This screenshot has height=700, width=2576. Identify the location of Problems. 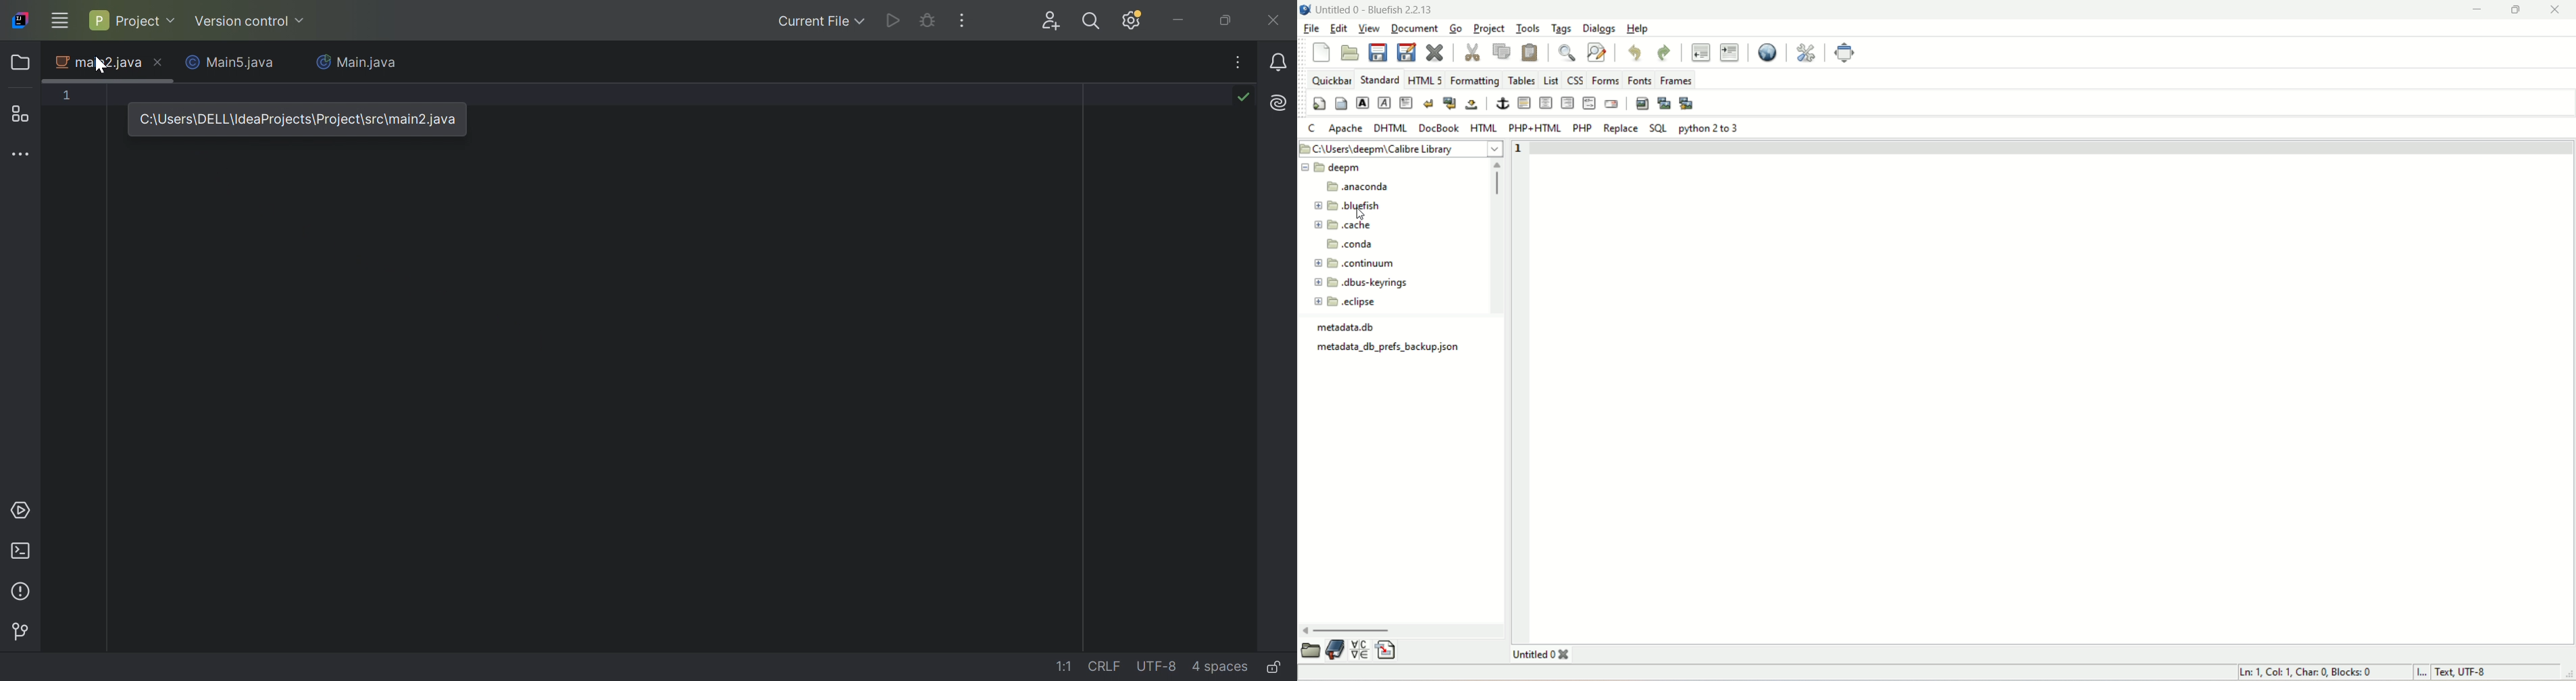
(23, 592).